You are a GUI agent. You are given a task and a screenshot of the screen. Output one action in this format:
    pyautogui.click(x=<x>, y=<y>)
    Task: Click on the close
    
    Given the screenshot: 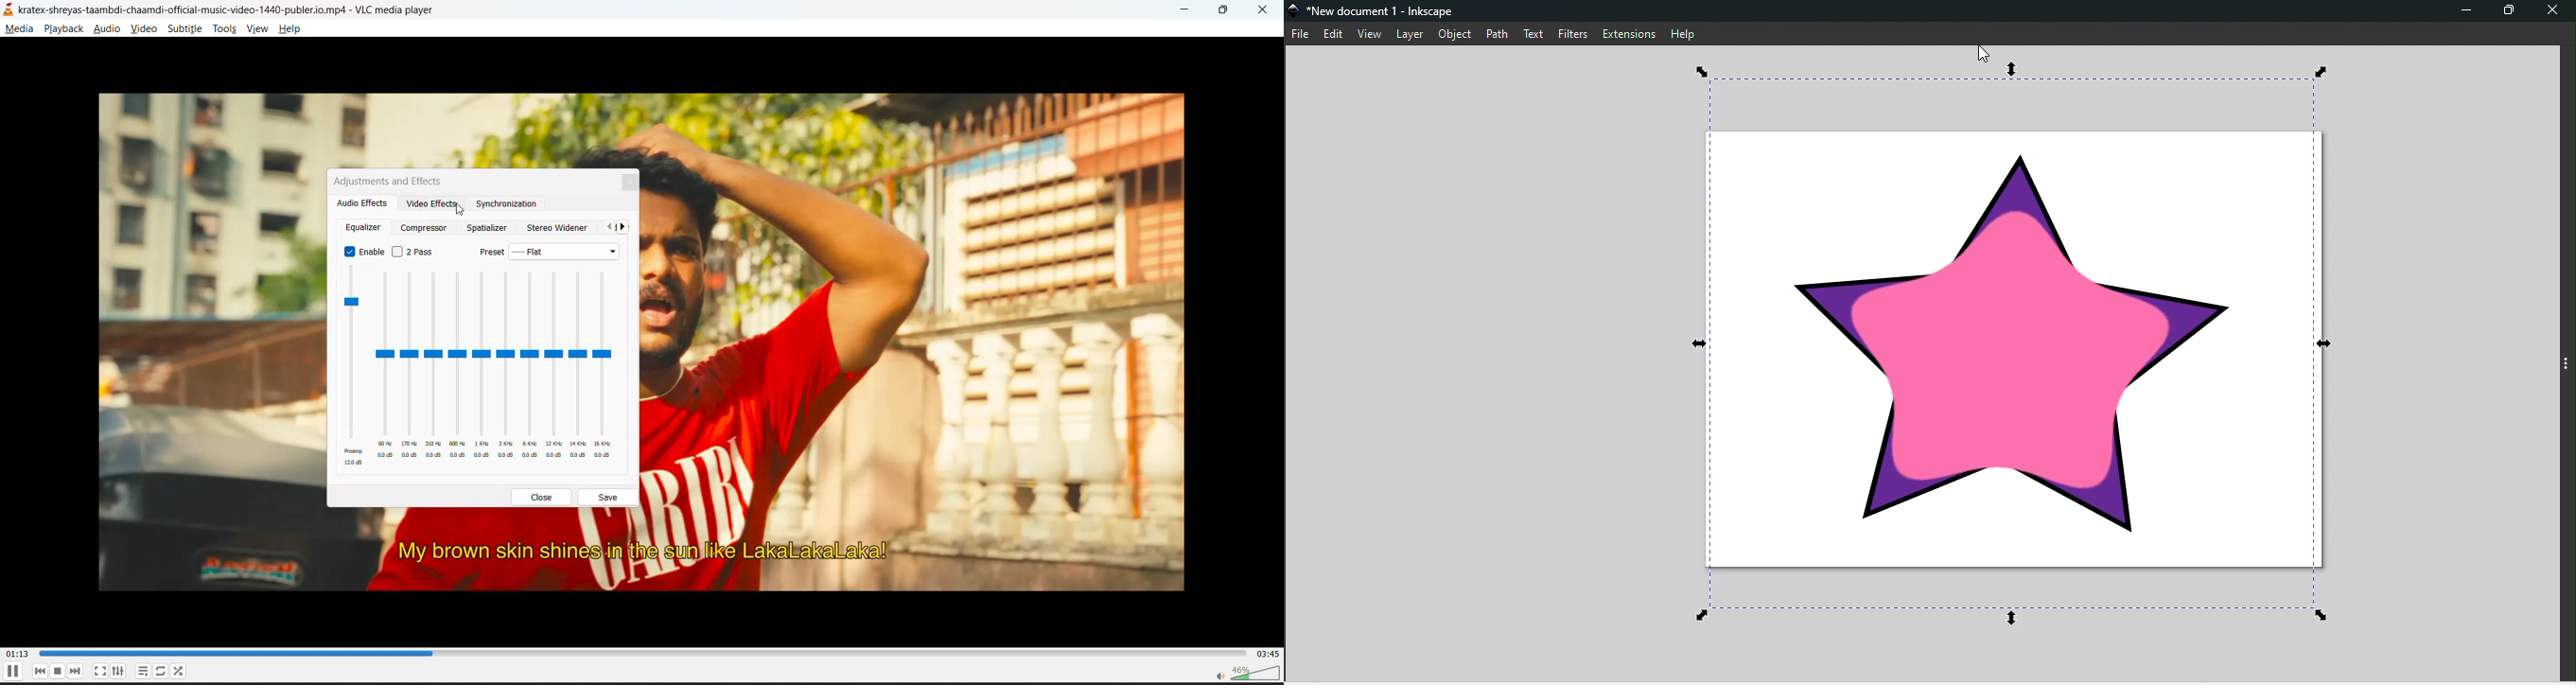 What is the action you would take?
    pyautogui.click(x=547, y=497)
    